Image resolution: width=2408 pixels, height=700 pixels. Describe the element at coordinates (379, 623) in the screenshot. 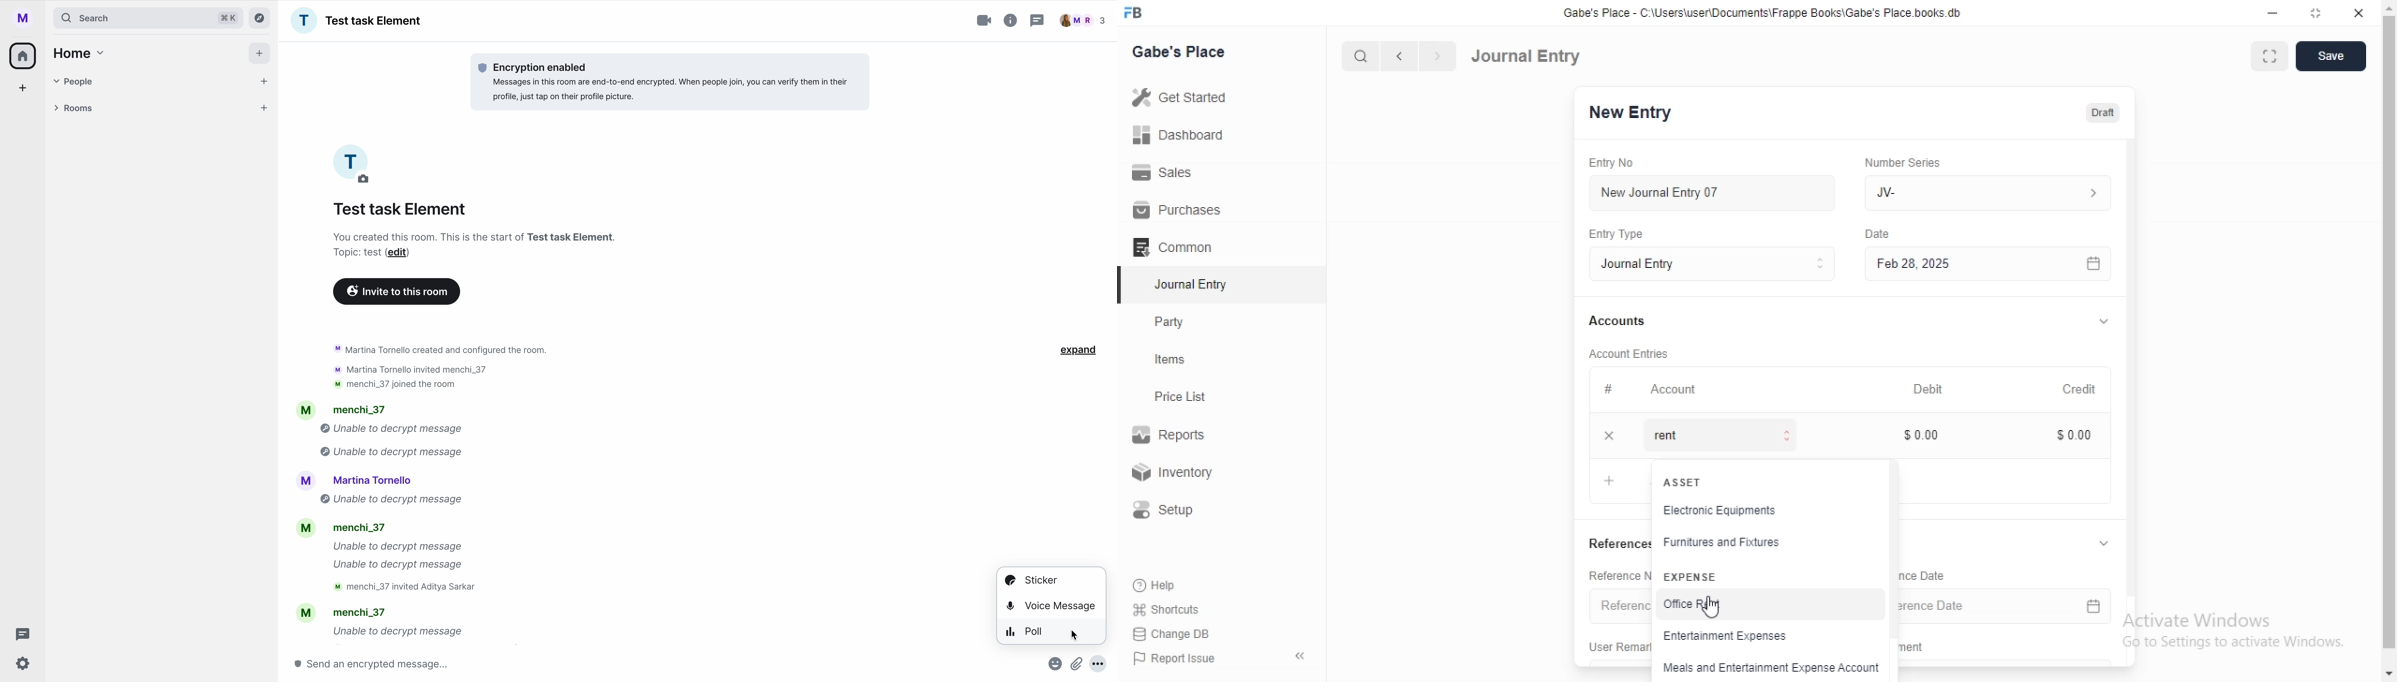

I see `mM mencni_s/
Unable to decrypt message` at that location.